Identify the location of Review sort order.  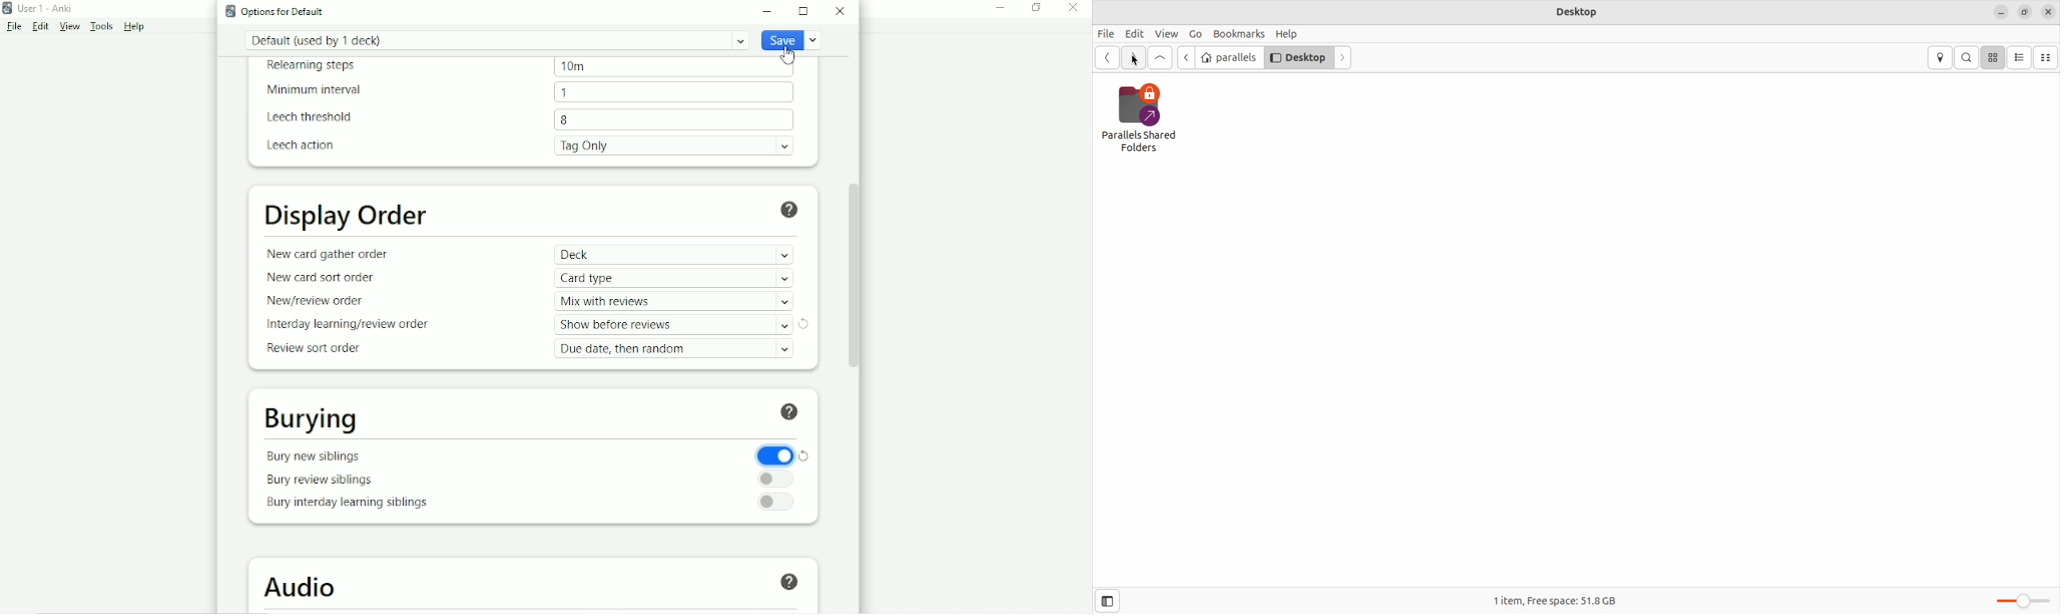
(320, 349).